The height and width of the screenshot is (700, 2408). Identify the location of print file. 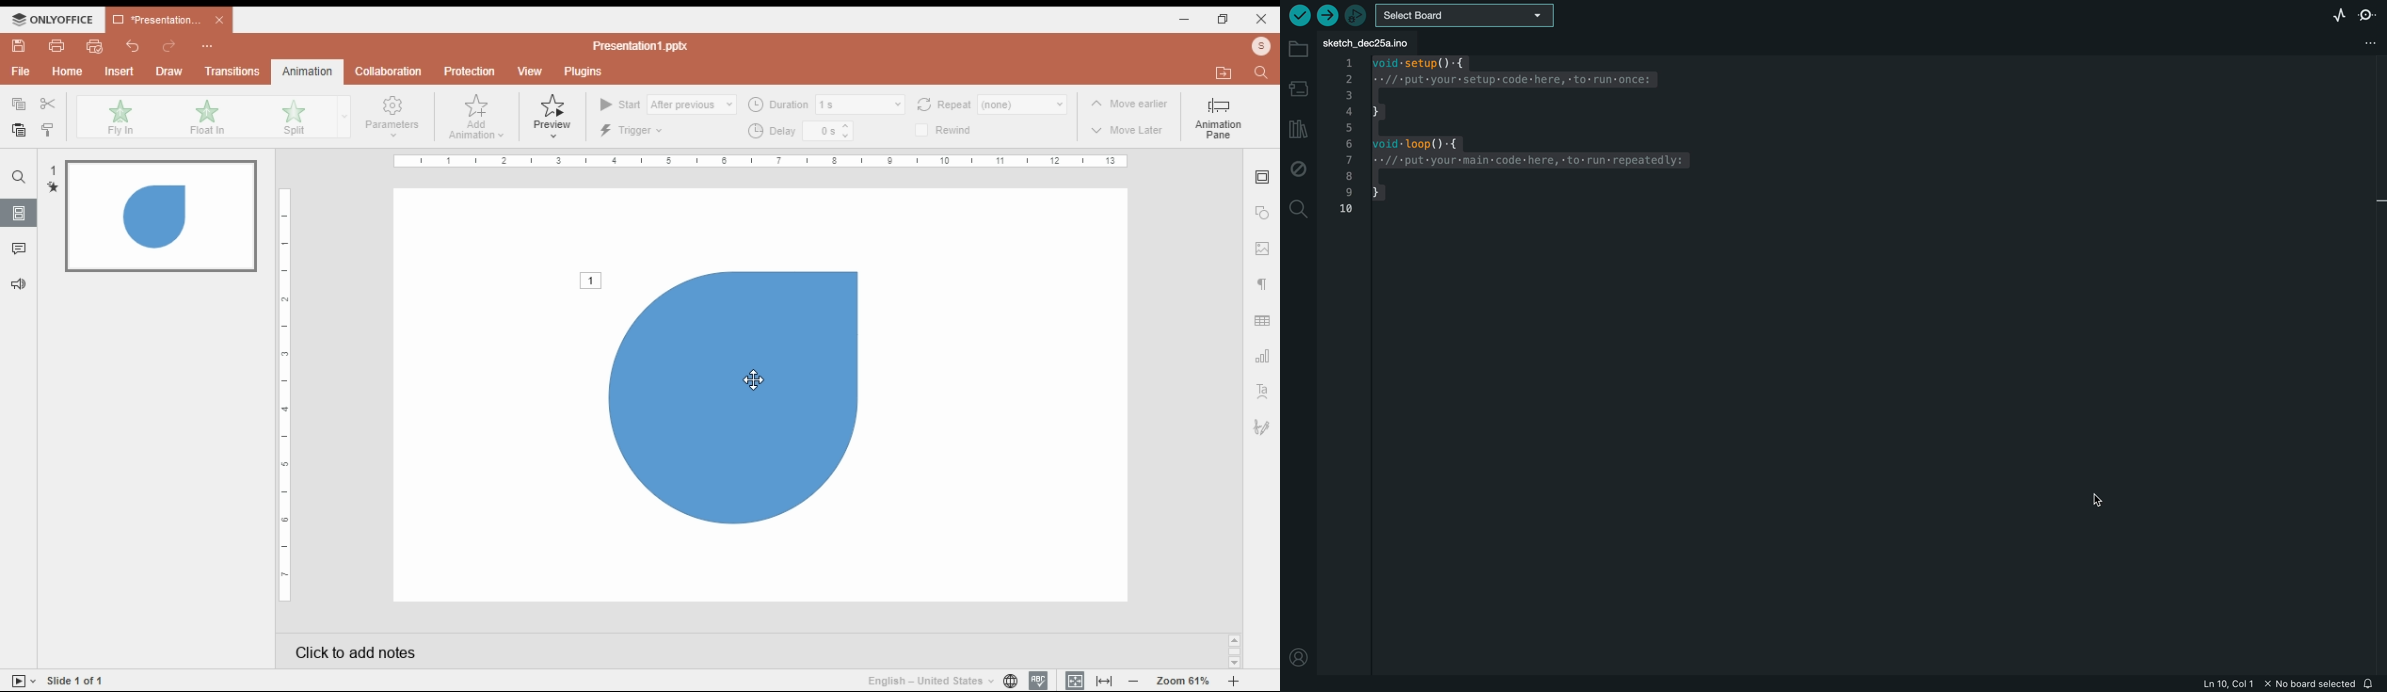
(58, 46).